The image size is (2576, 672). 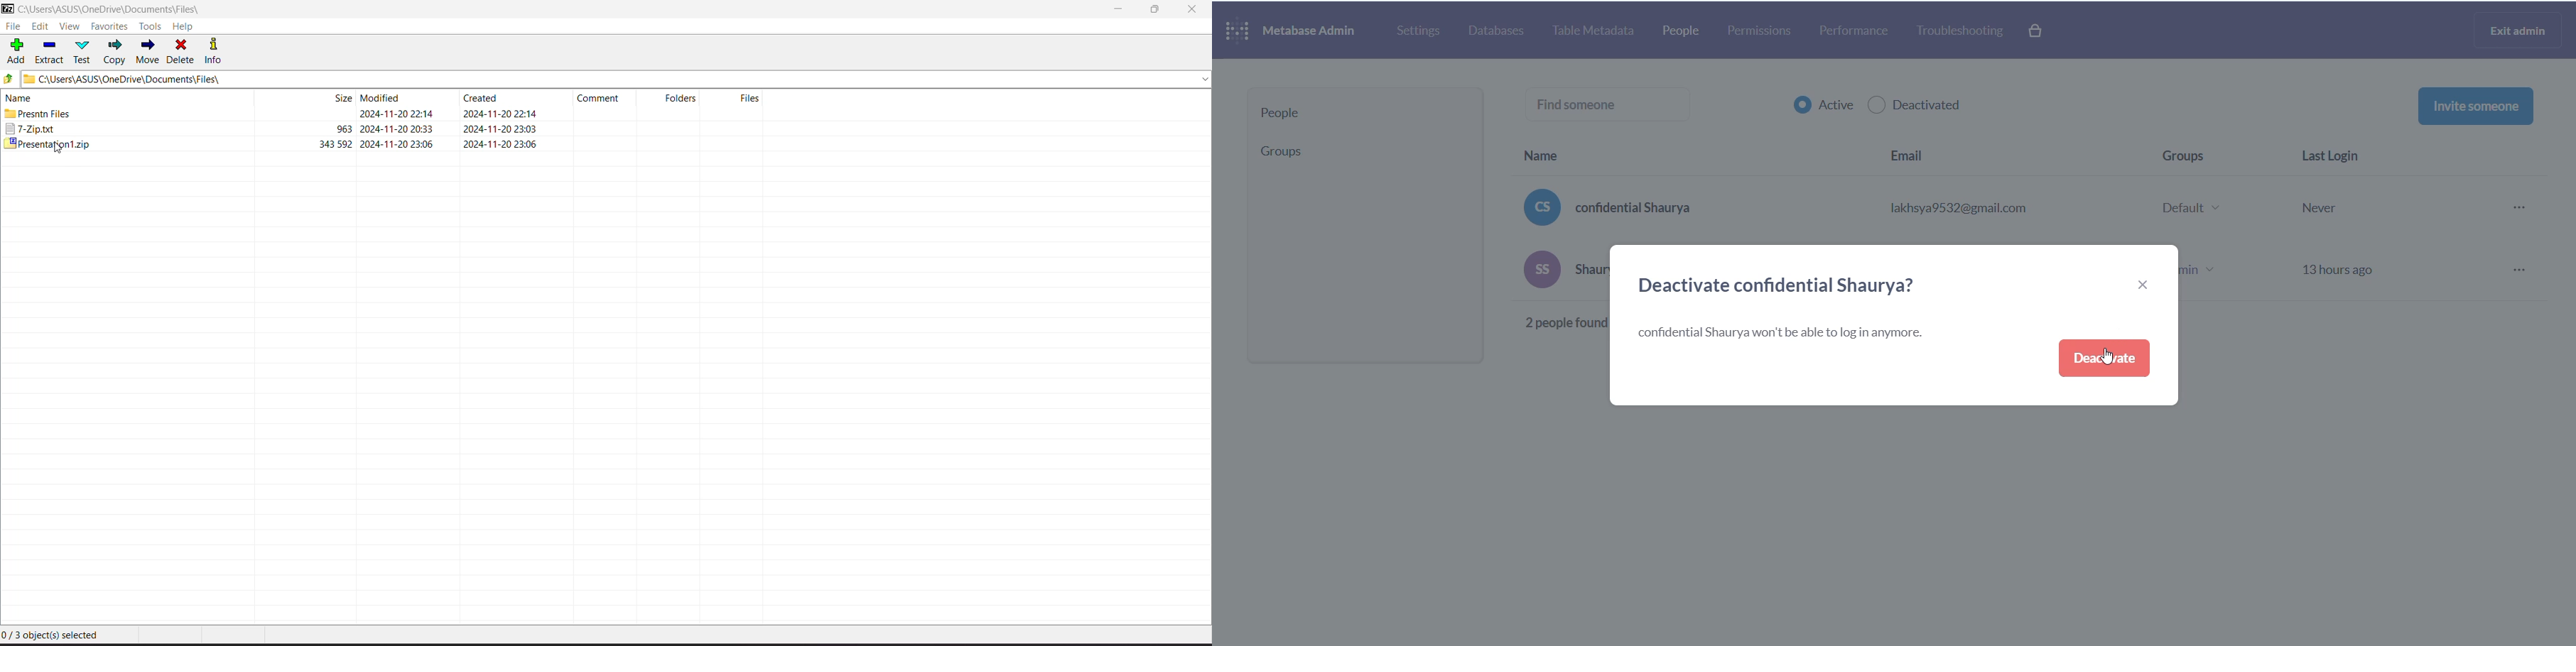 I want to click on close, so click(x=2143, y=285).